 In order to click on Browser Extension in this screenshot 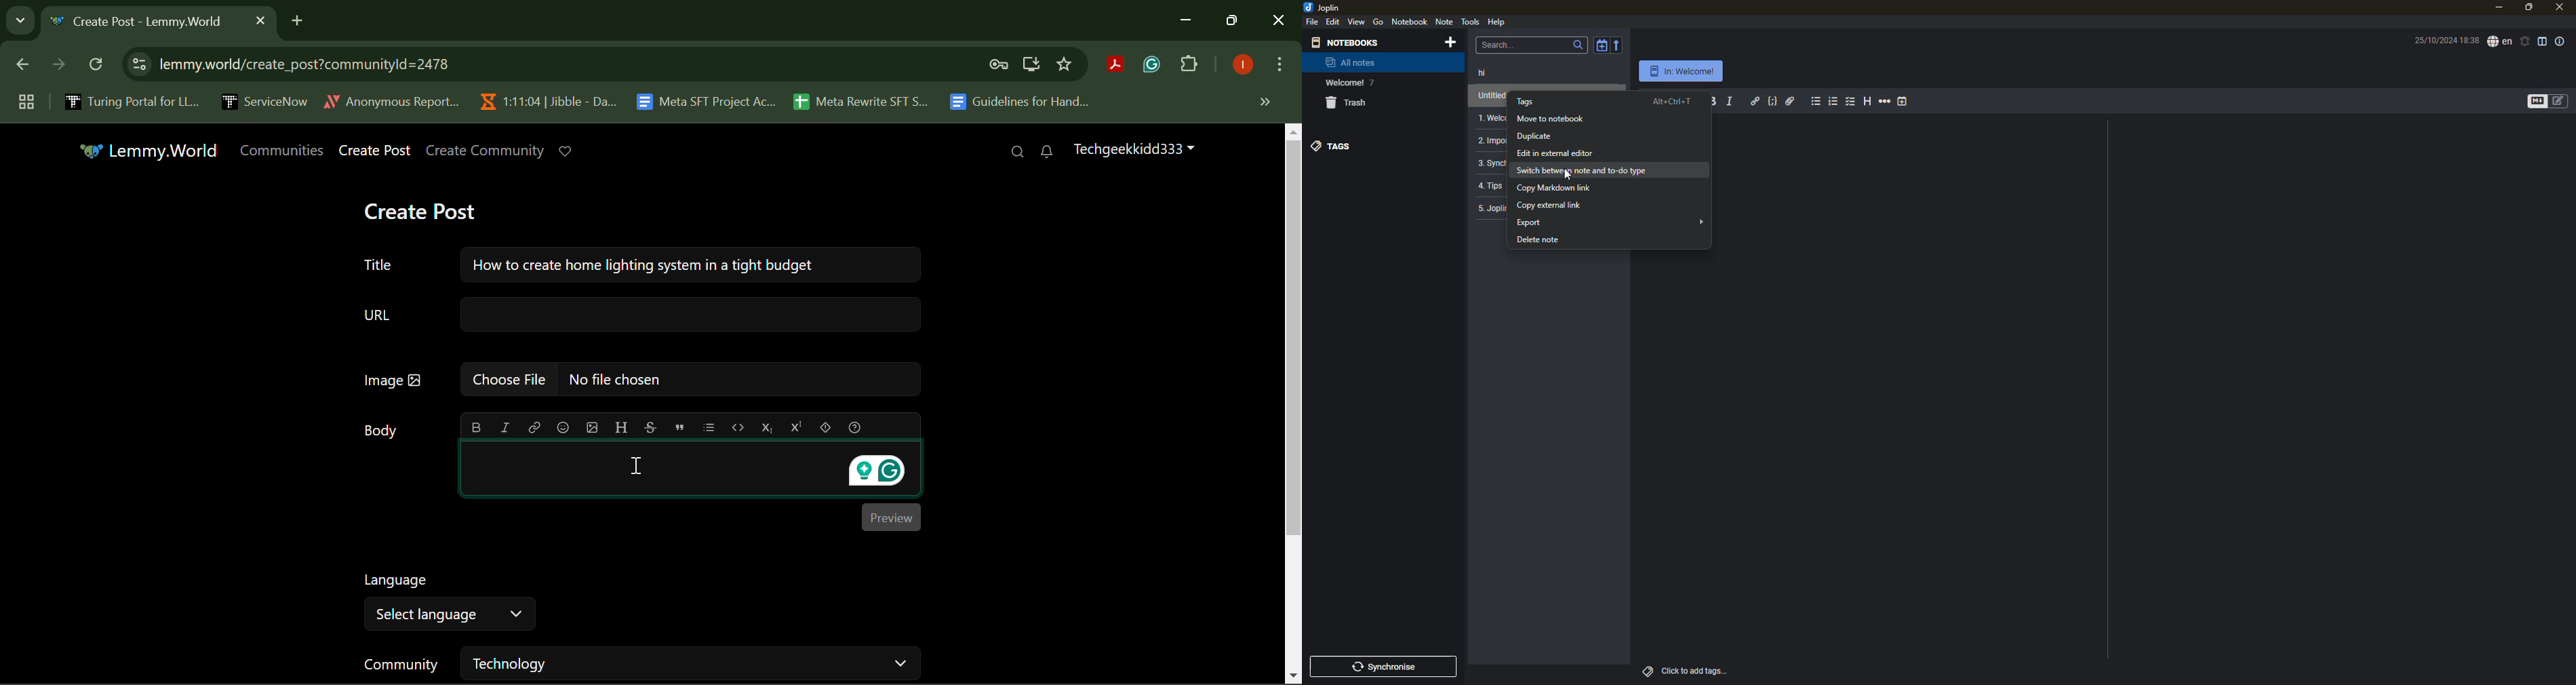, I will do `click(1119, 66)`.